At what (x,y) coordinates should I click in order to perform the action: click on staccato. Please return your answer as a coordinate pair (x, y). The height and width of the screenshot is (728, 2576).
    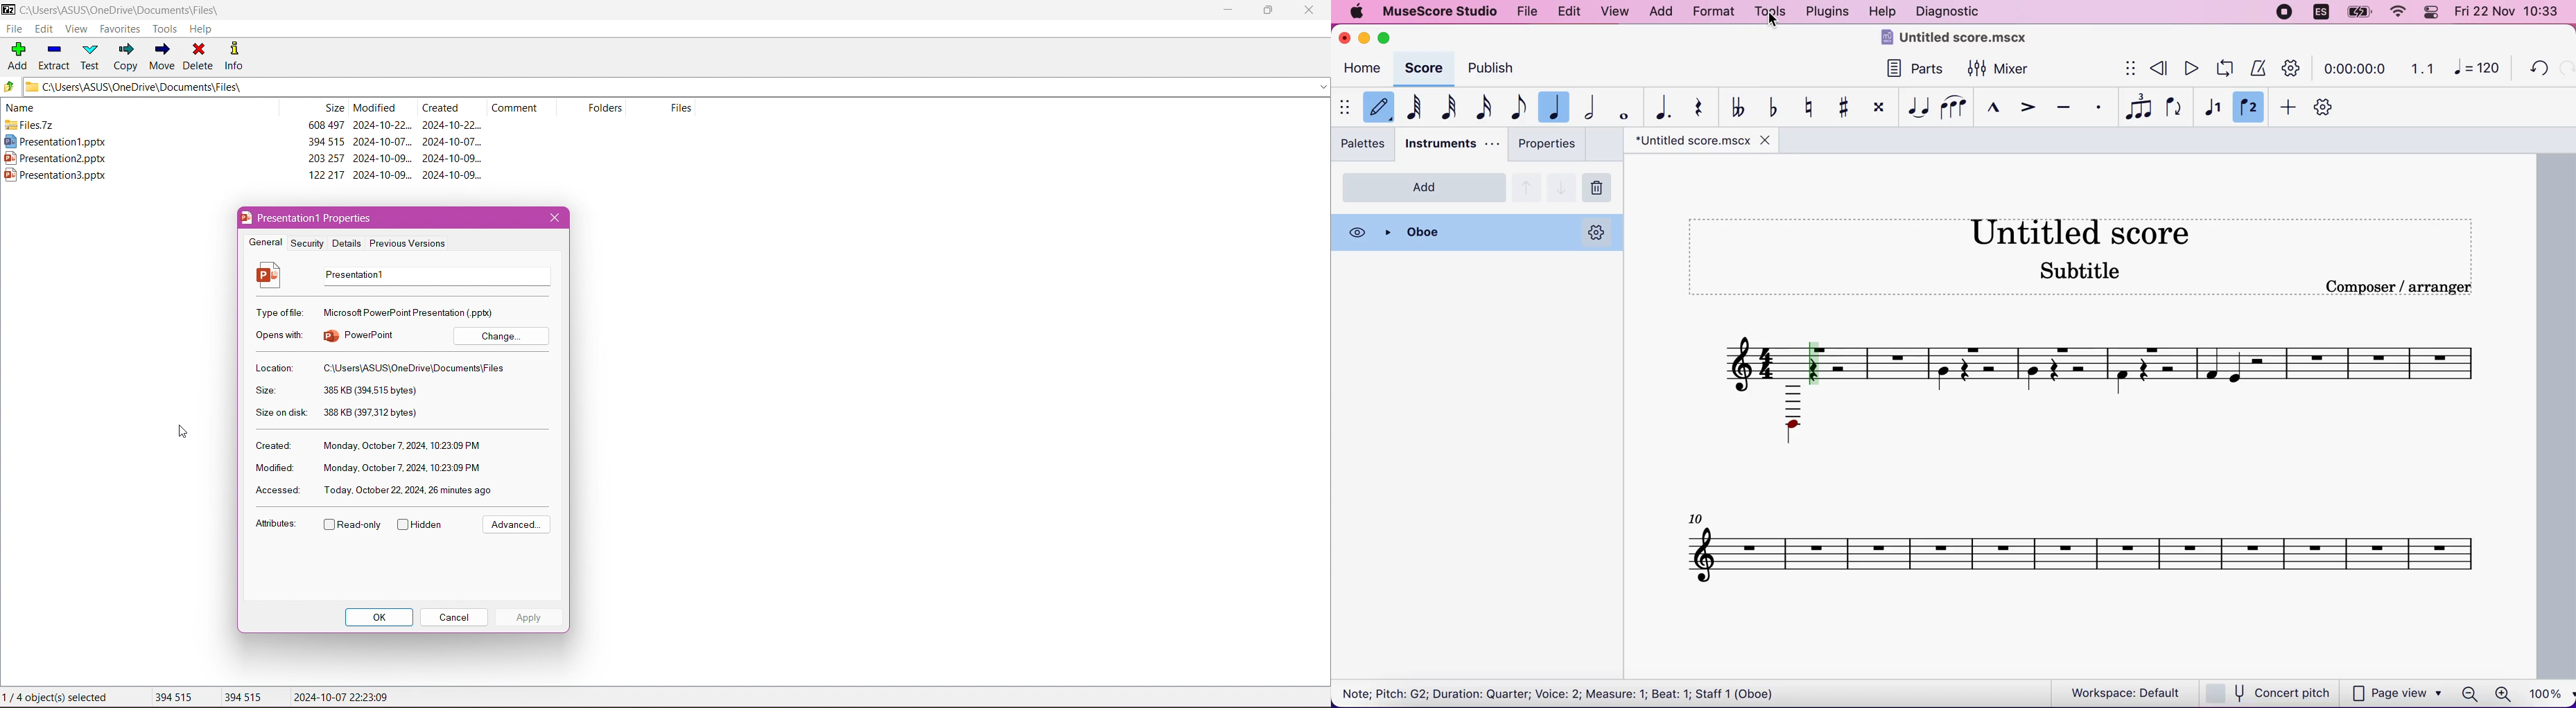
    Looking at the image, I should click on (2097, 107).